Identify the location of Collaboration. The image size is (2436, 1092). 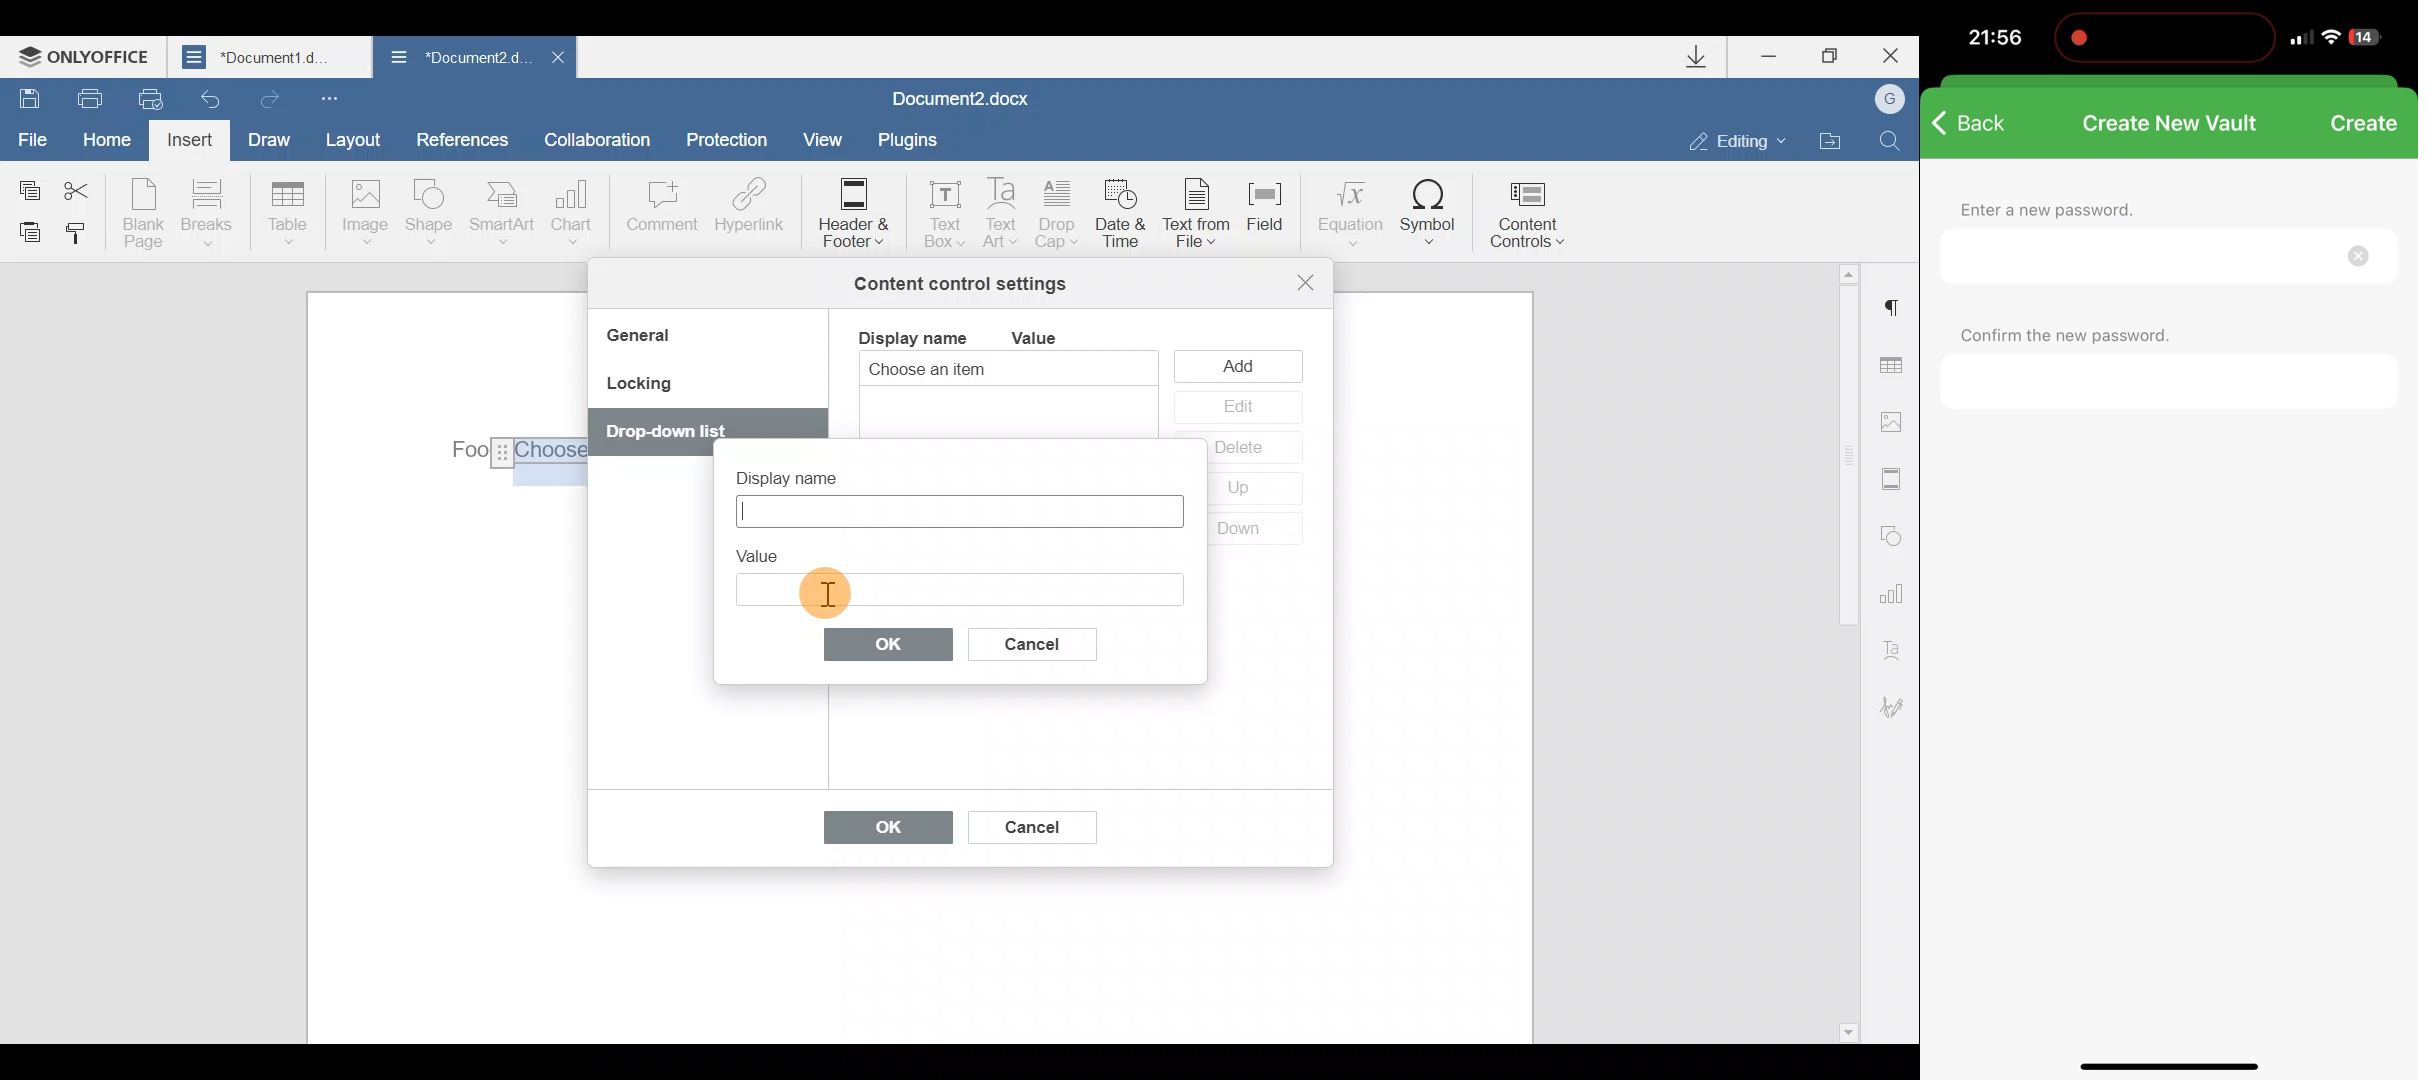
(605, 139).